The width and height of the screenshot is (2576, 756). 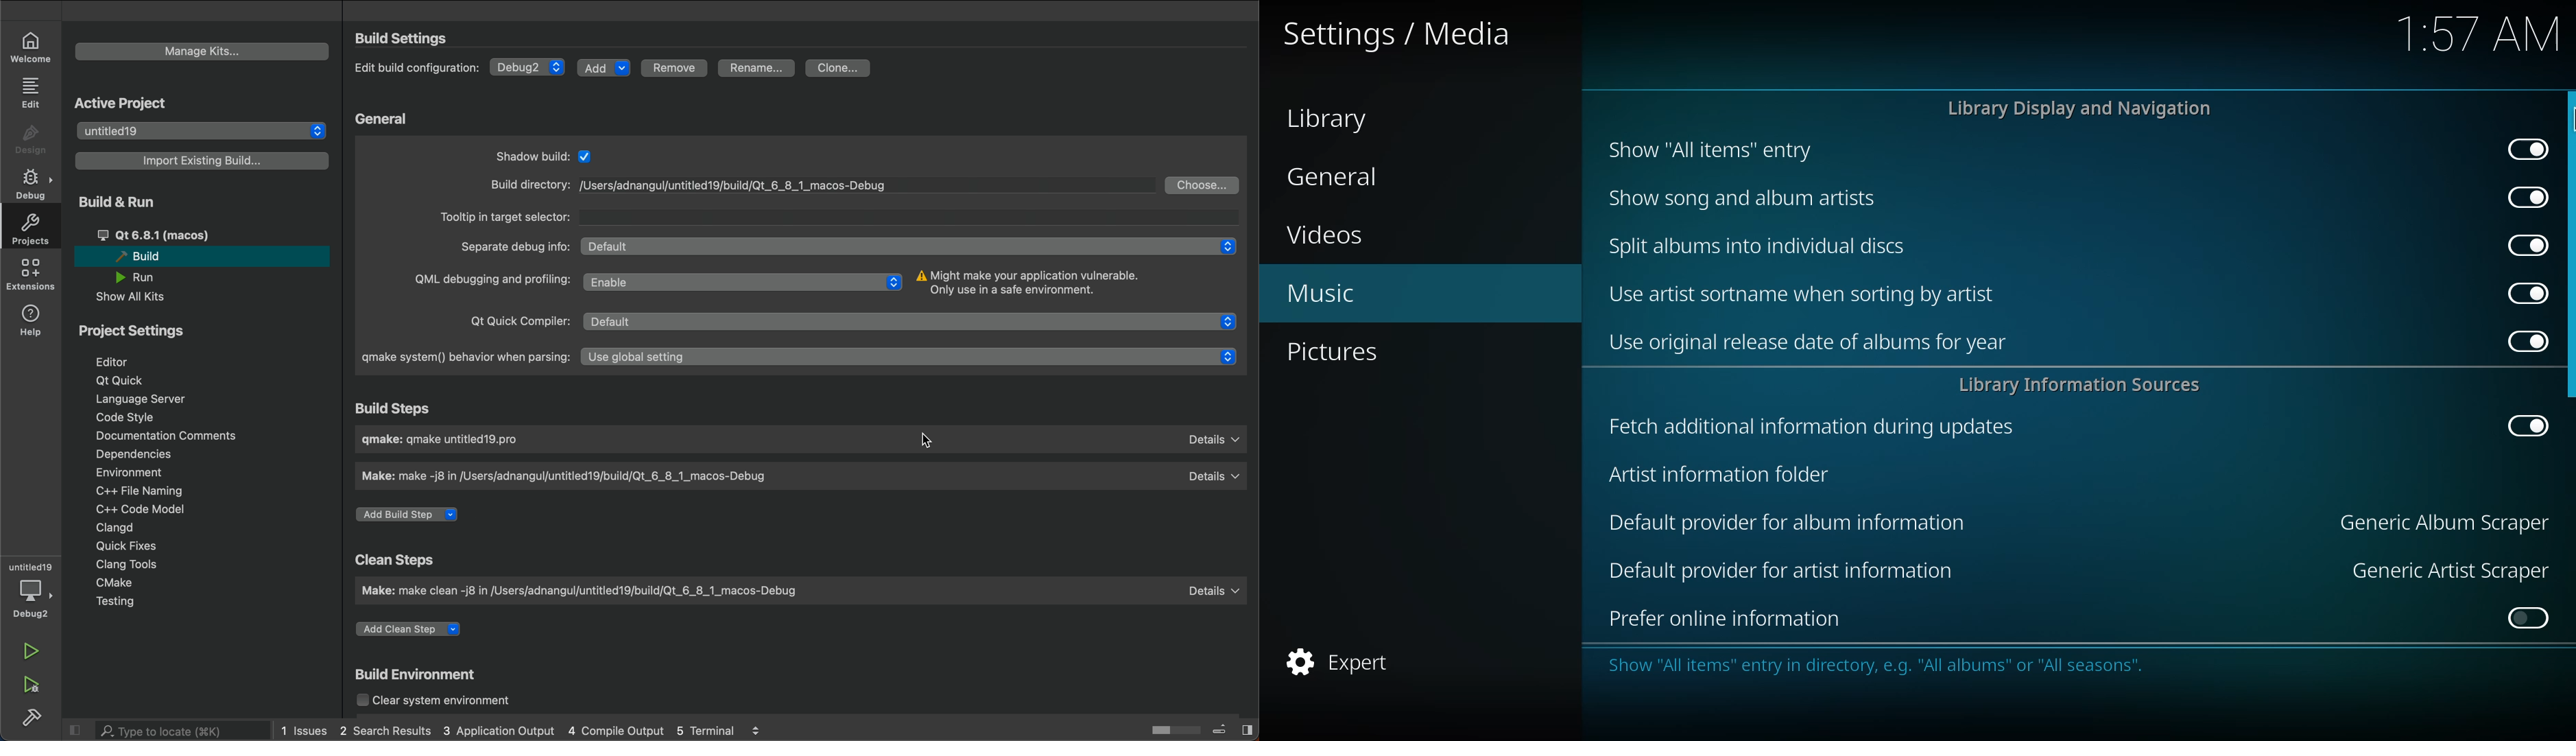 I want to click on enabled, so click(x=2521, y=196).